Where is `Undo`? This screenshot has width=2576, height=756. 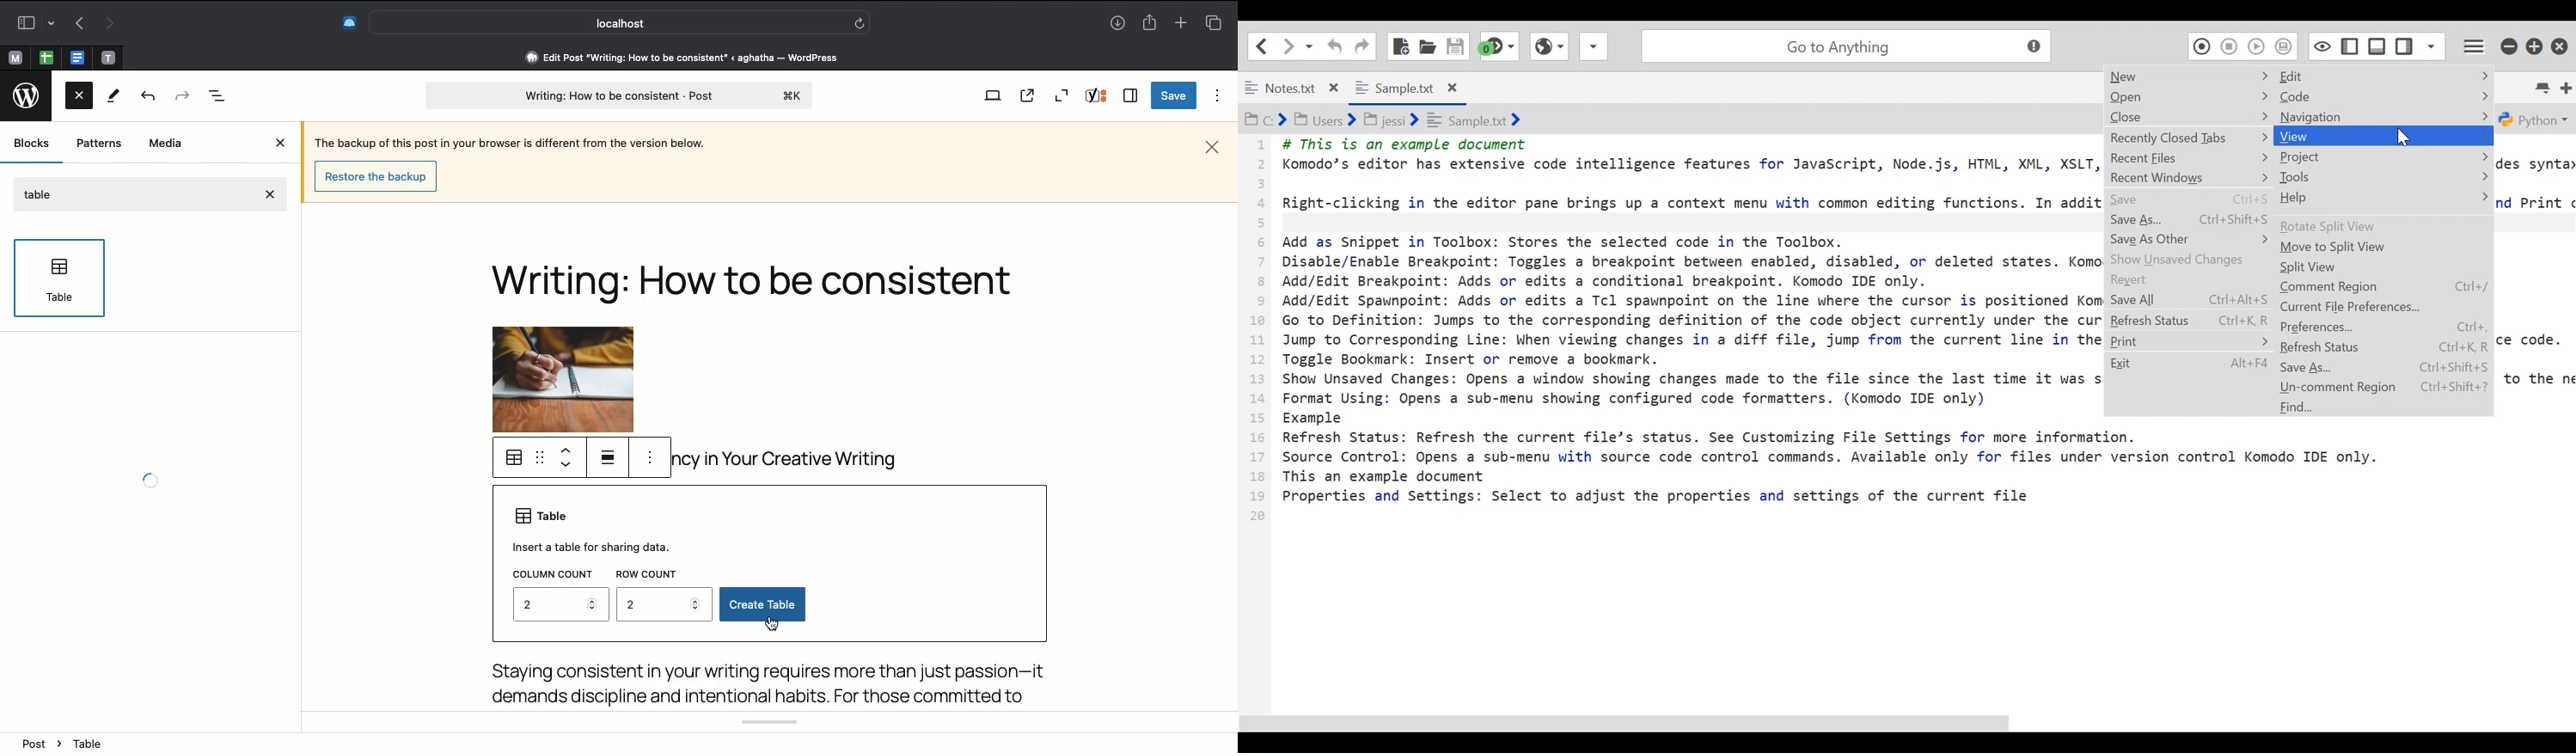 Undo is located at coordinates (1335, 45).